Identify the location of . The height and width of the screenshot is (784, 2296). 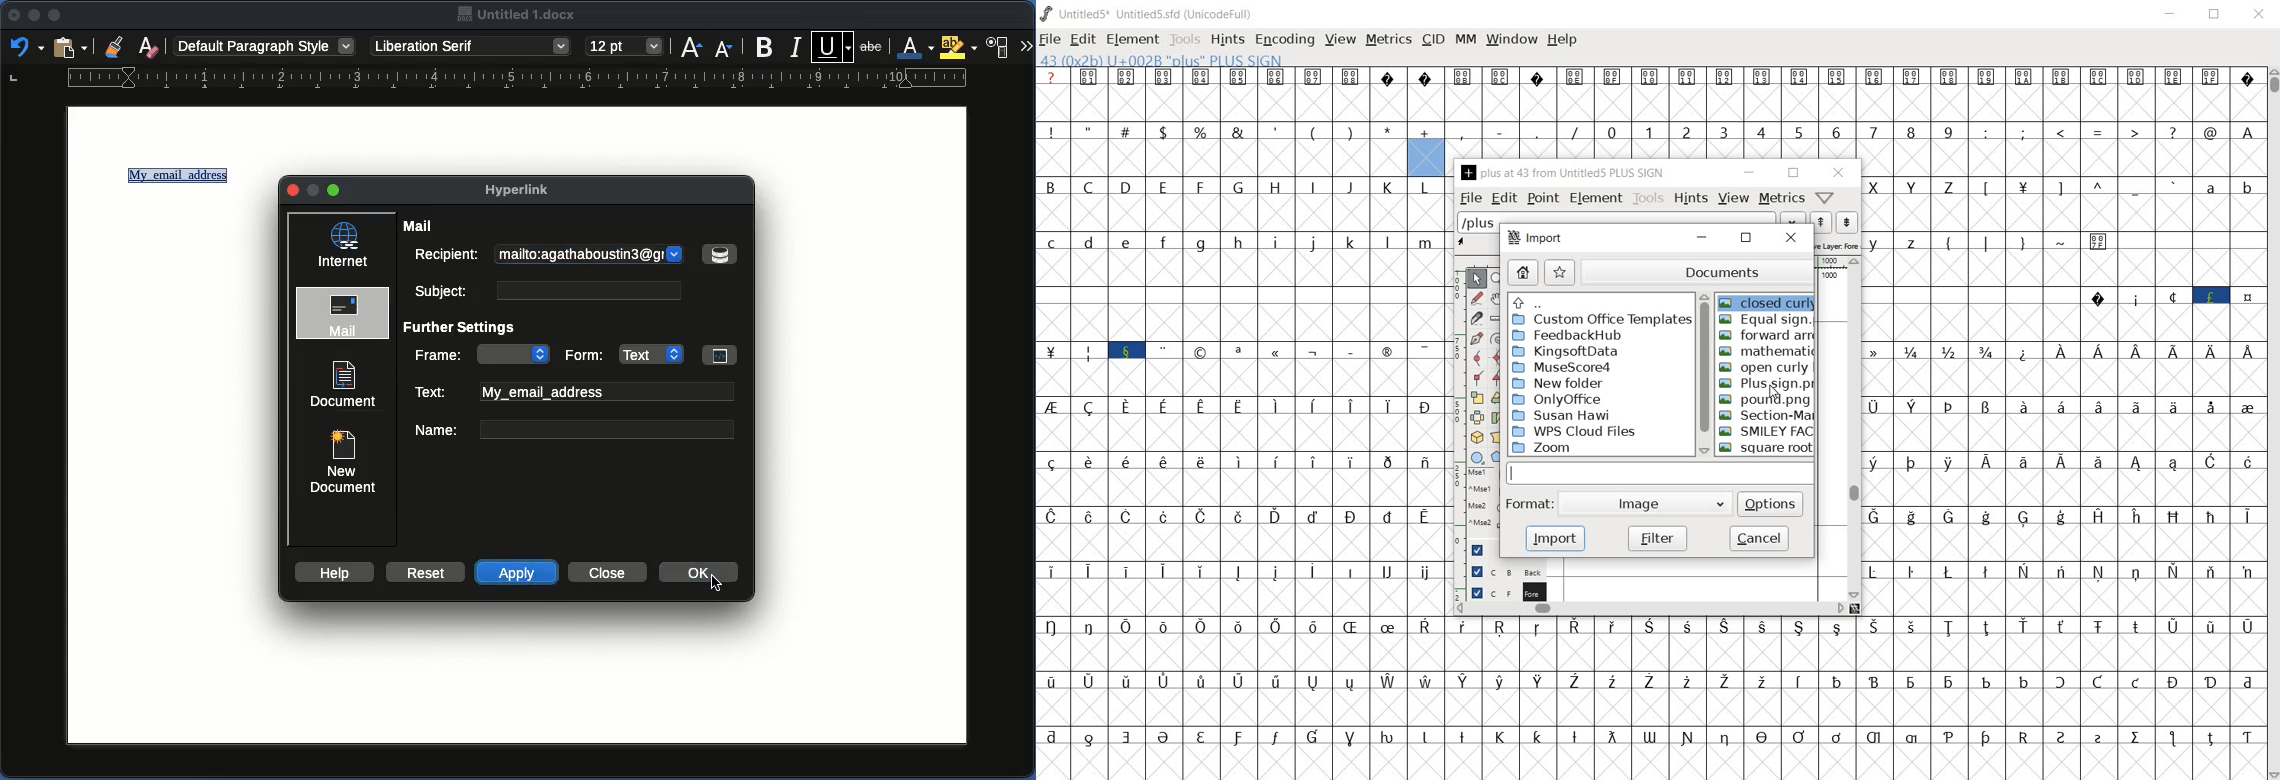
(1241, 425).